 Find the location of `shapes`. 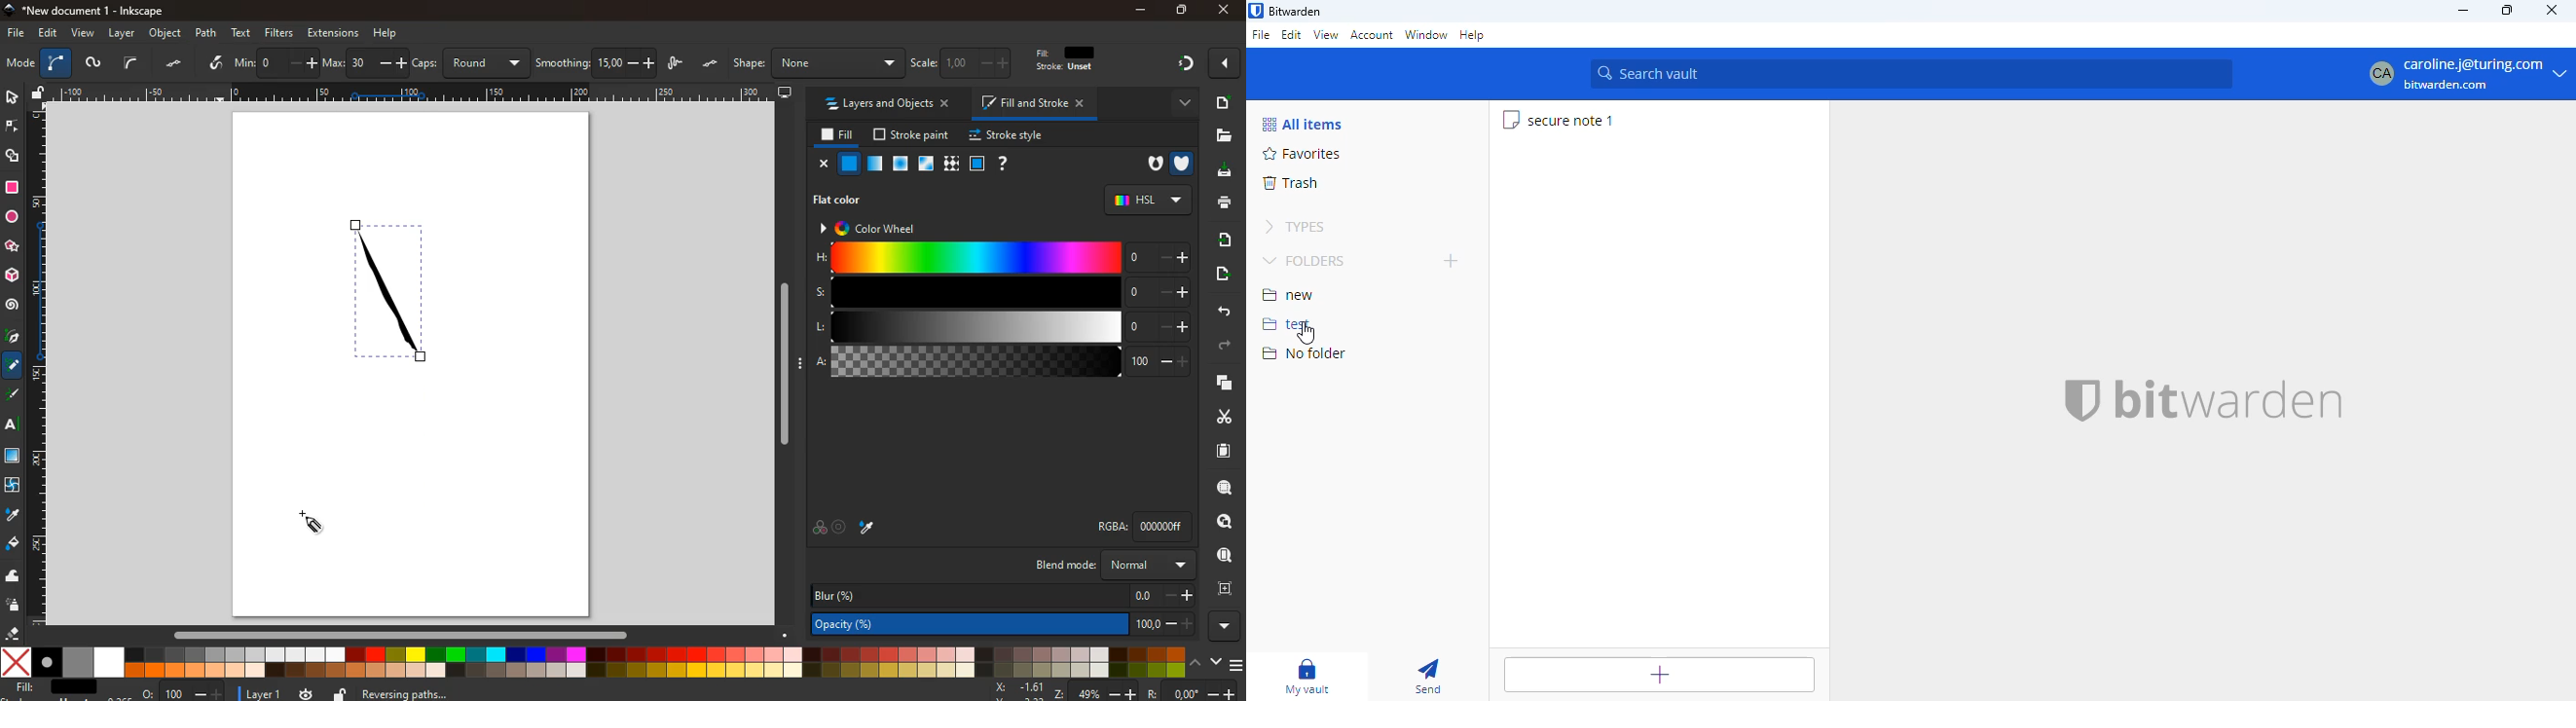

shapes is located at coordinates (14, 157).